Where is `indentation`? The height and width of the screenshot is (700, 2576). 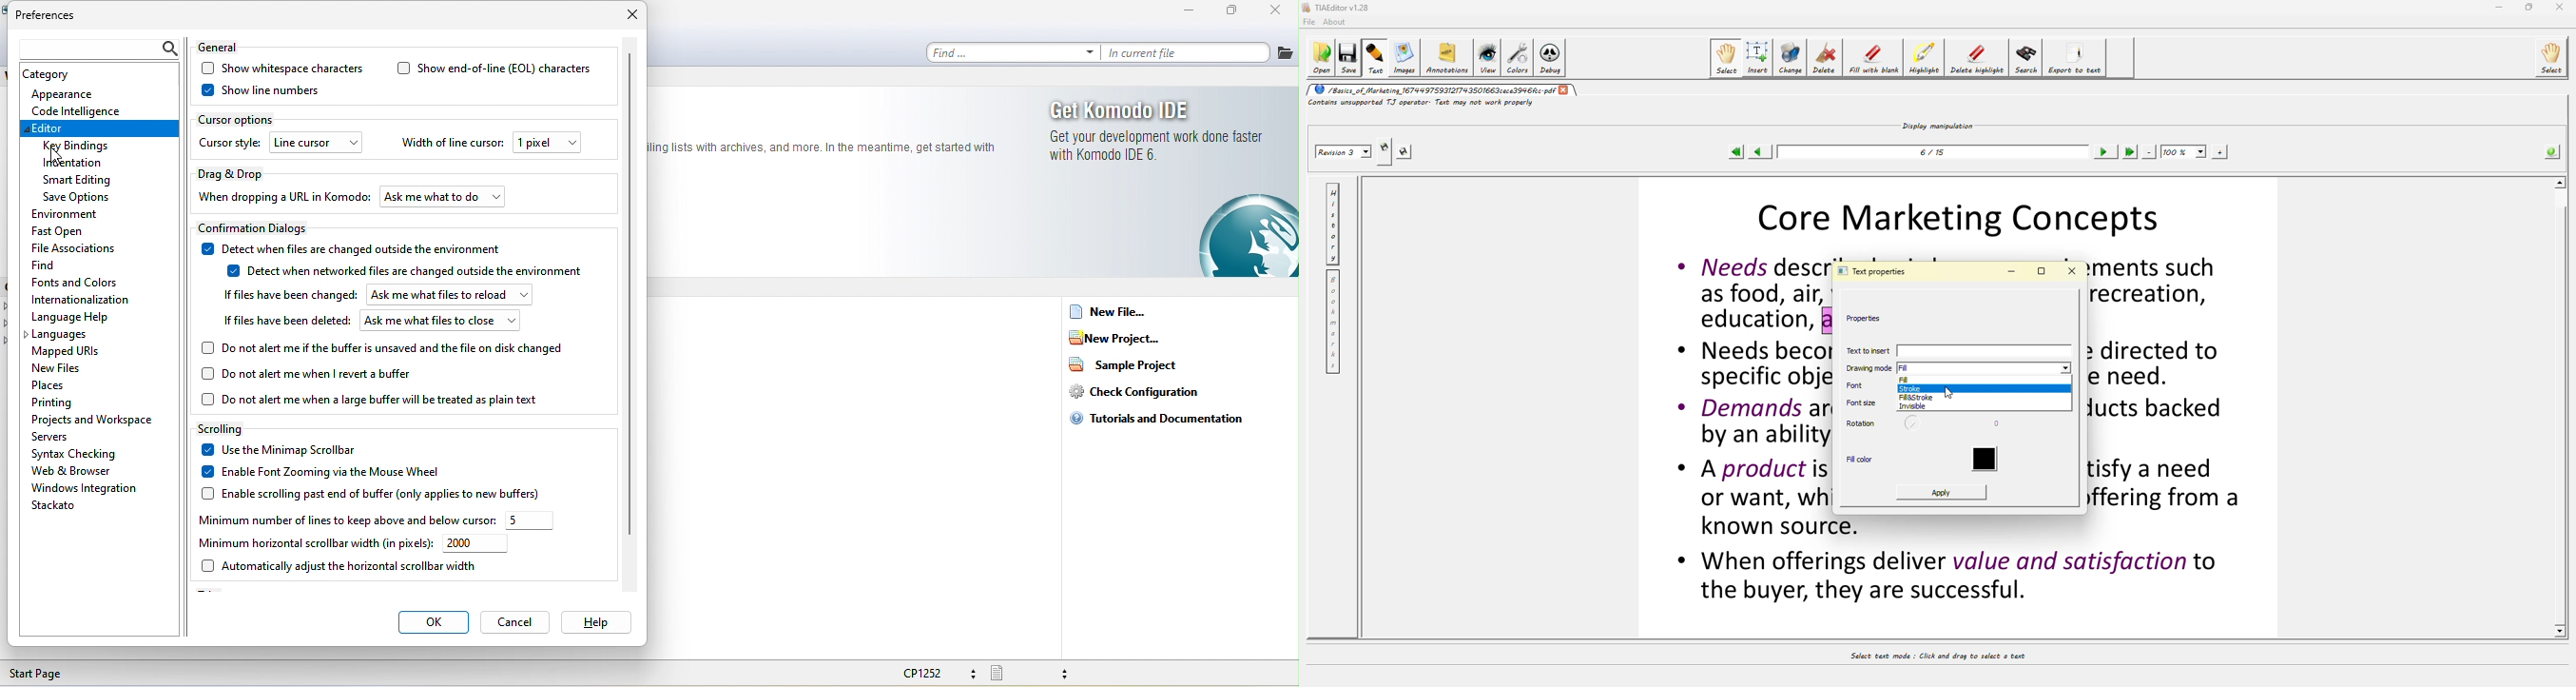 indentation is located at coordinates (76, 163).